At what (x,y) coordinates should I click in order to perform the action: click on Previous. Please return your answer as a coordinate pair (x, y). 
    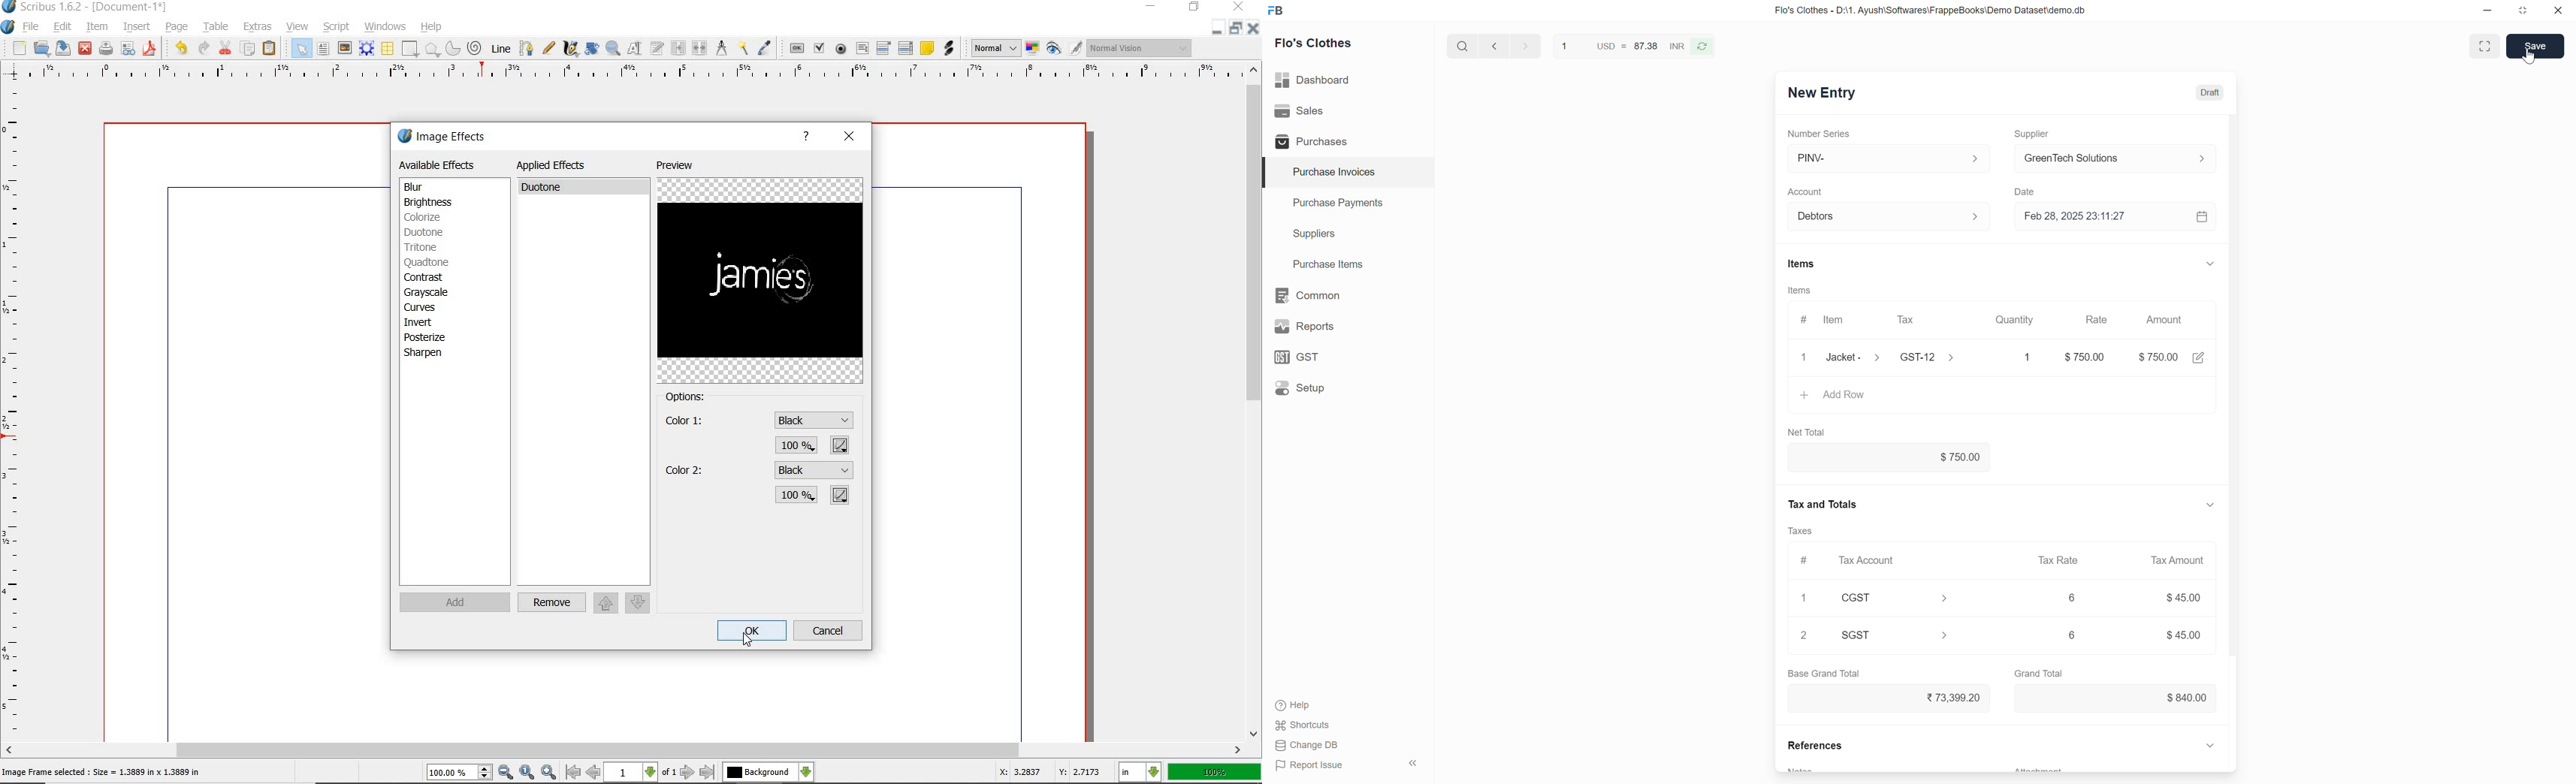
    Looking at the image, I should click on (1494, 46).